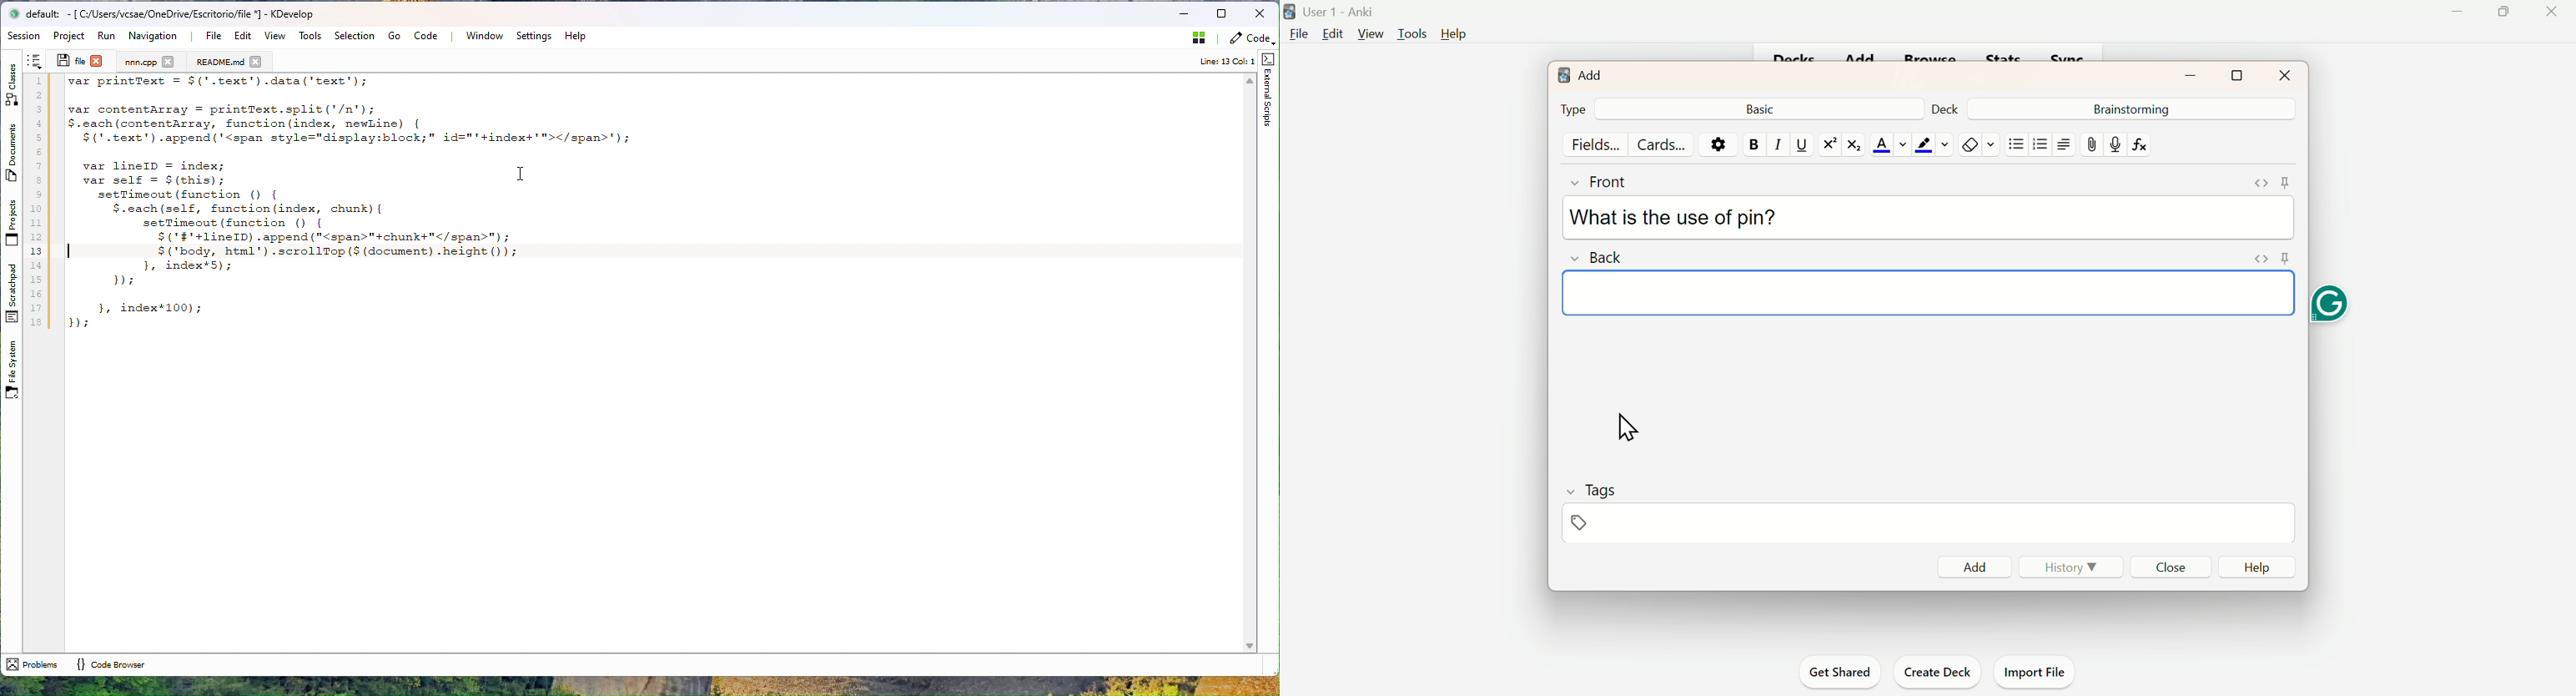 This screenshot has width=2576, height=700. What do you see at coordinates (2036, 669) in the screenshot?
I see `Import File` at bounding box center [2036, 669].